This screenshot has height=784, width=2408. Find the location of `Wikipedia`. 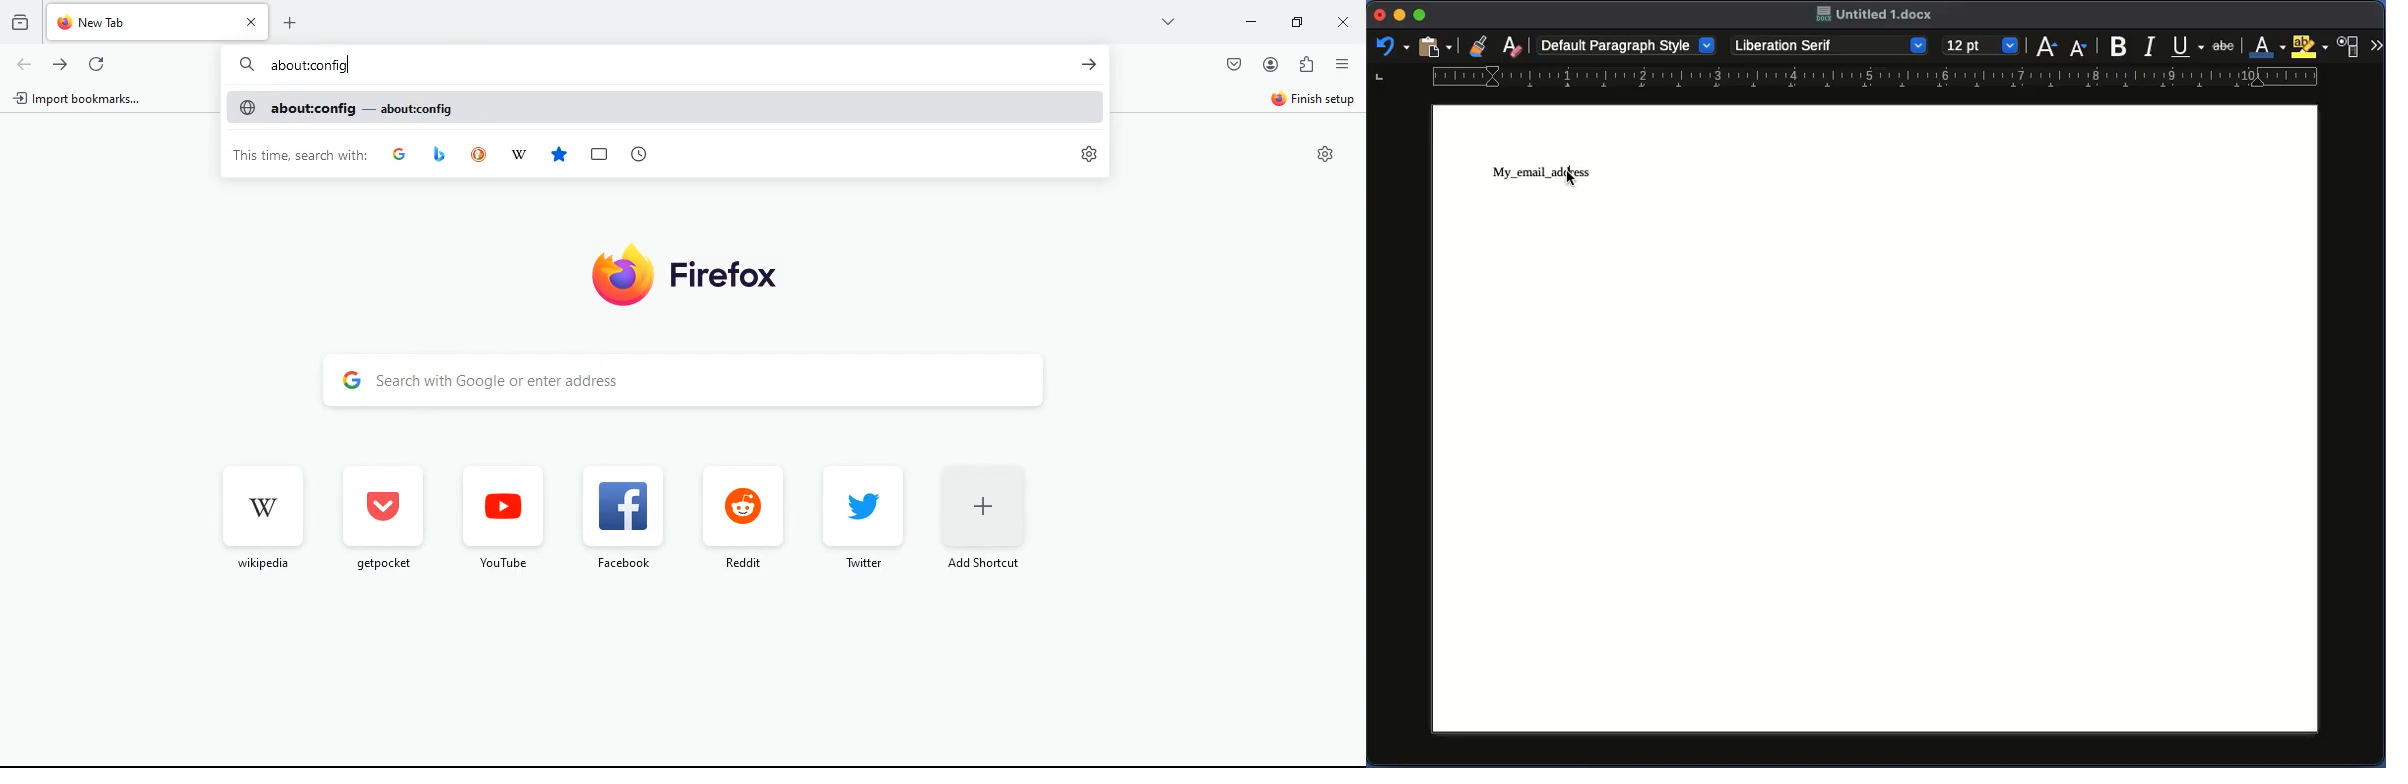

Wikipedia is located at coordinates (519, 155).